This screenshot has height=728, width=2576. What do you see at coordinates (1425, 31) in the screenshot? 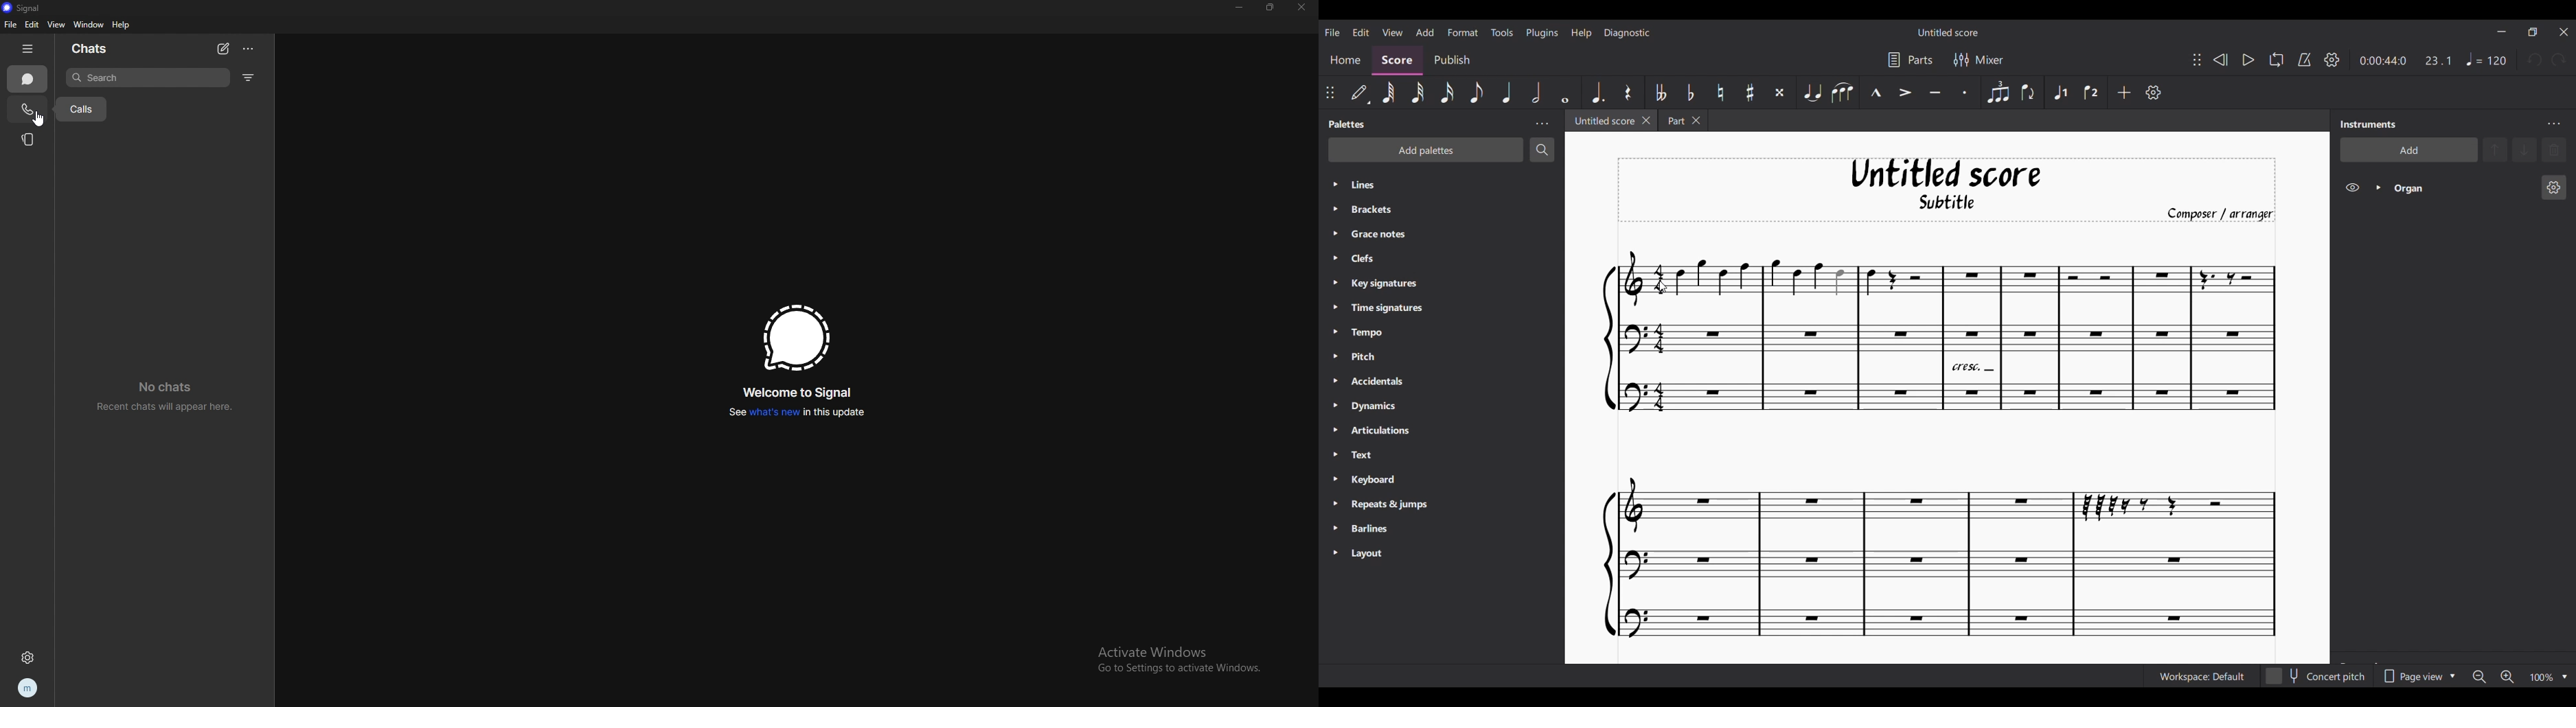
I see `Add menu` at bounding box center [1425, 31].